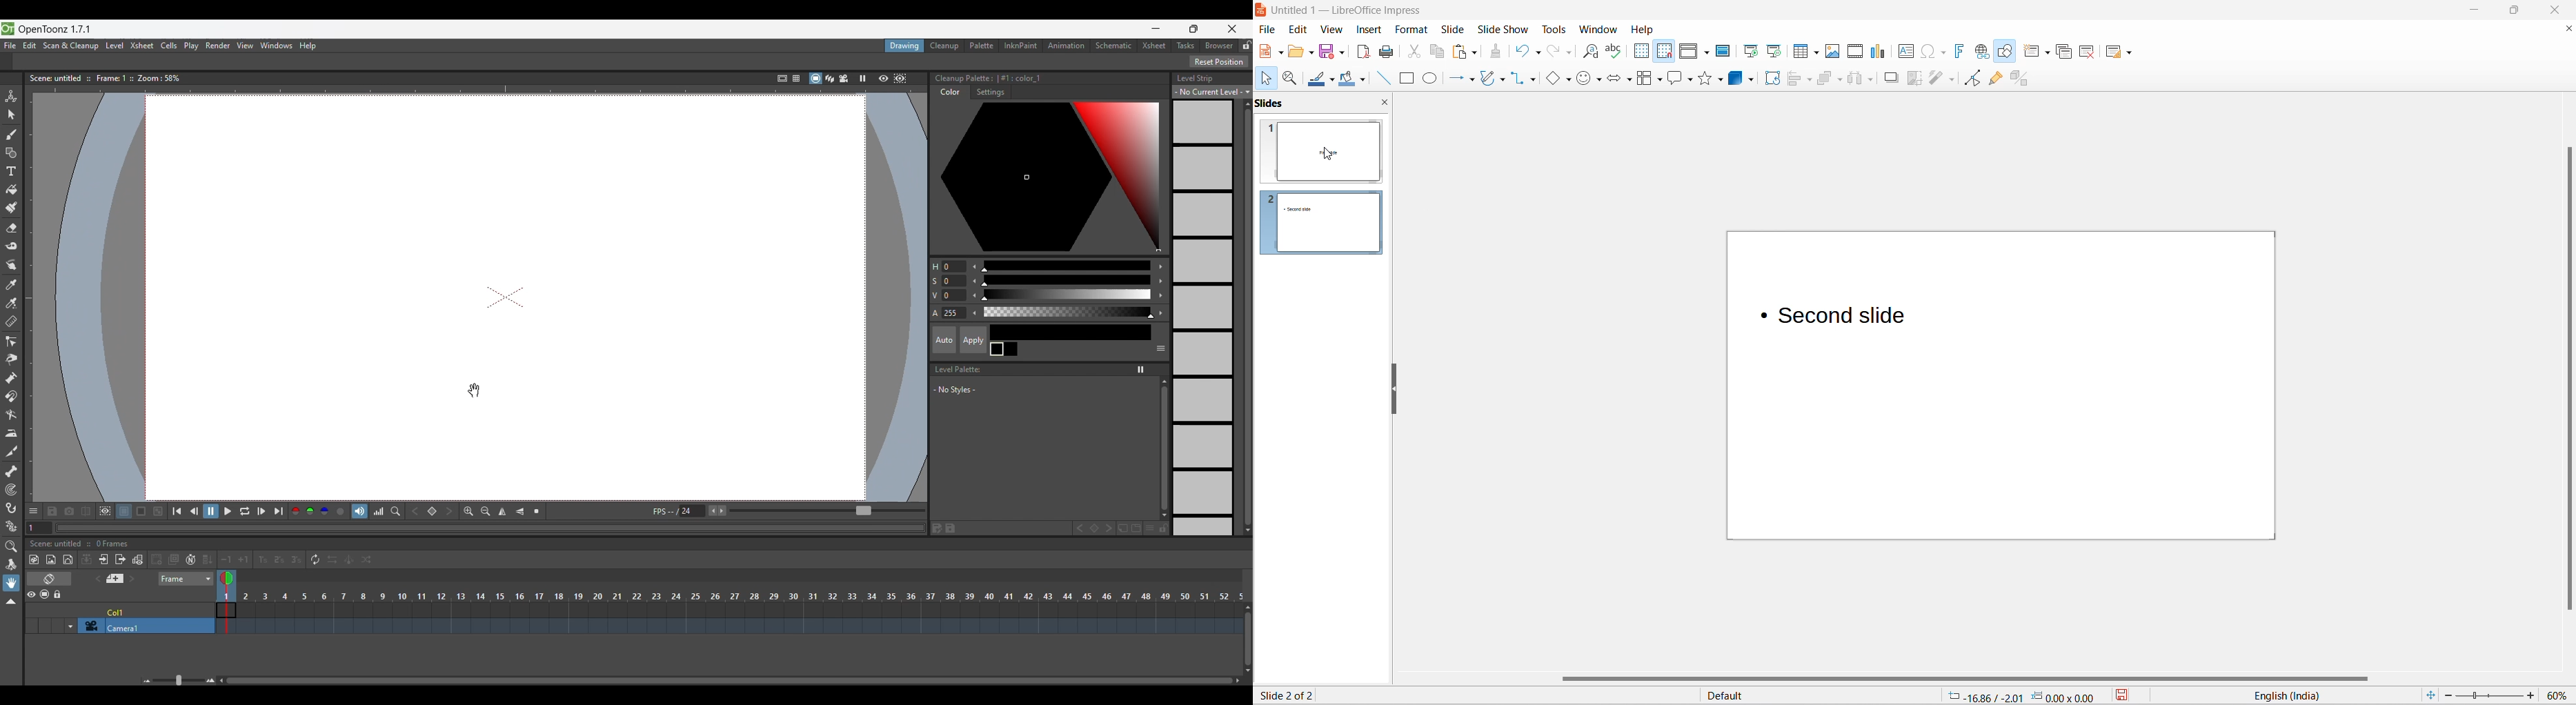  I want to click on insert hyperlinks, so click(1980, 51).